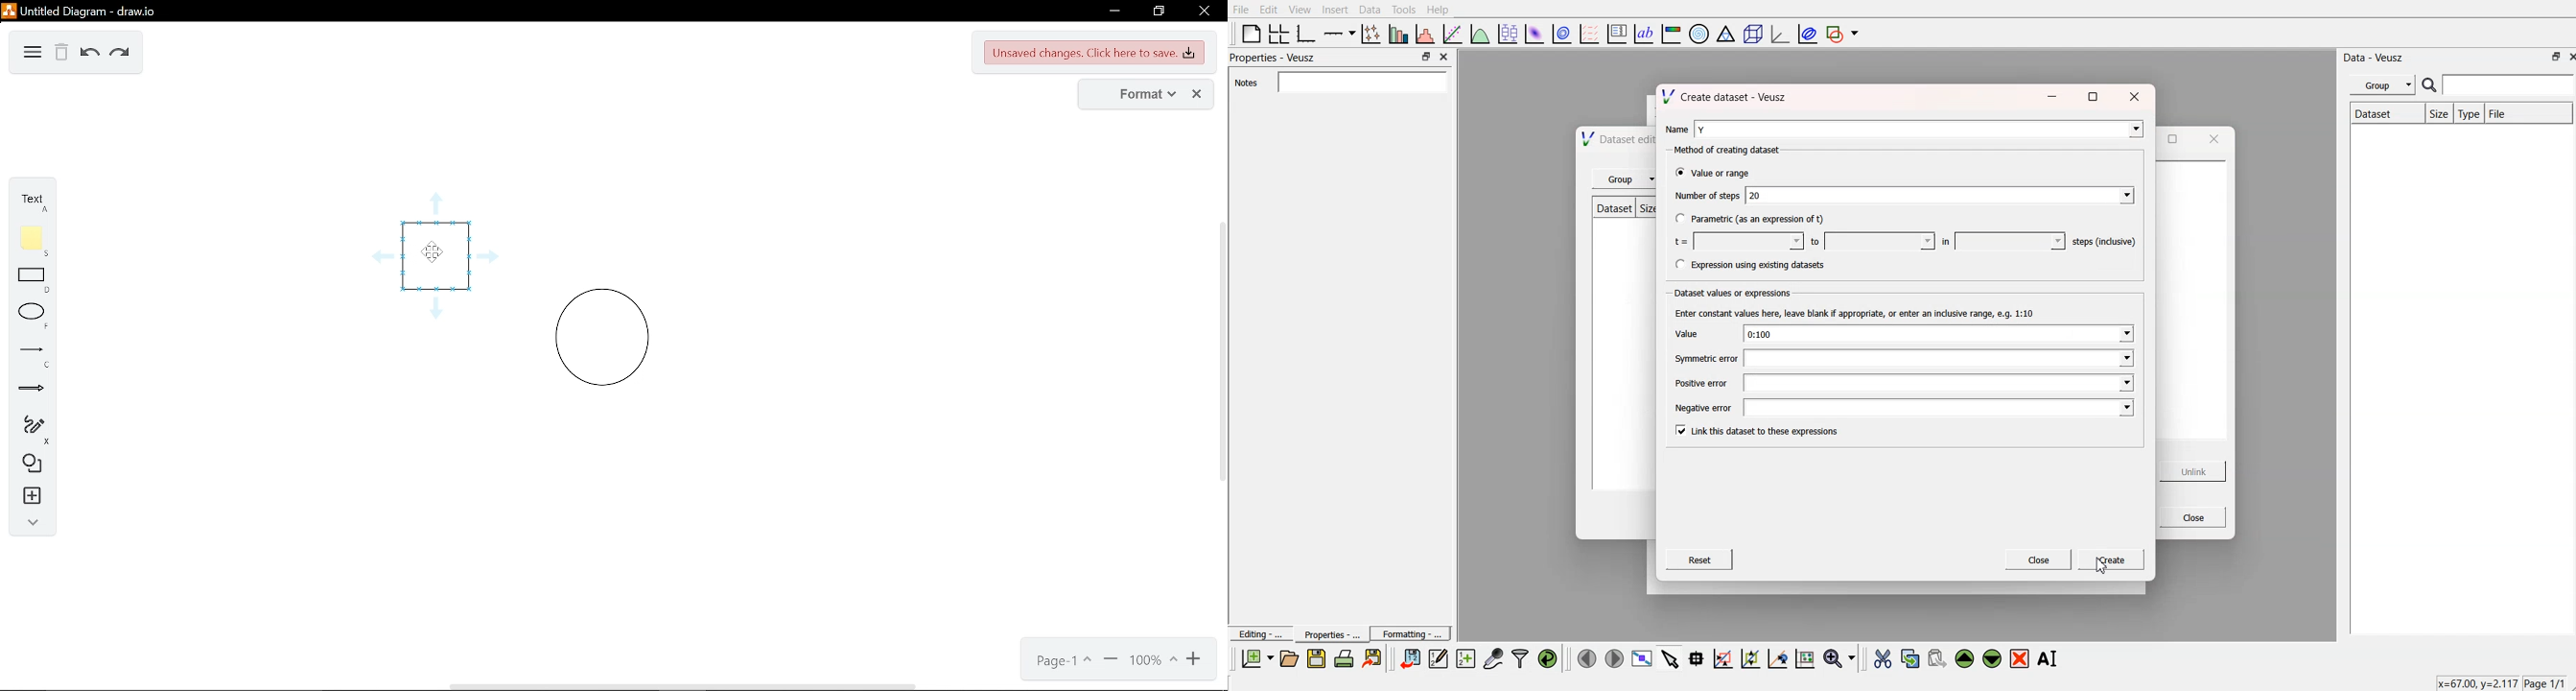  What do you see at coordinates (1340, 32) in the screenshot?
I see `add an axis to the plot` at bounding box center [1340, 32].